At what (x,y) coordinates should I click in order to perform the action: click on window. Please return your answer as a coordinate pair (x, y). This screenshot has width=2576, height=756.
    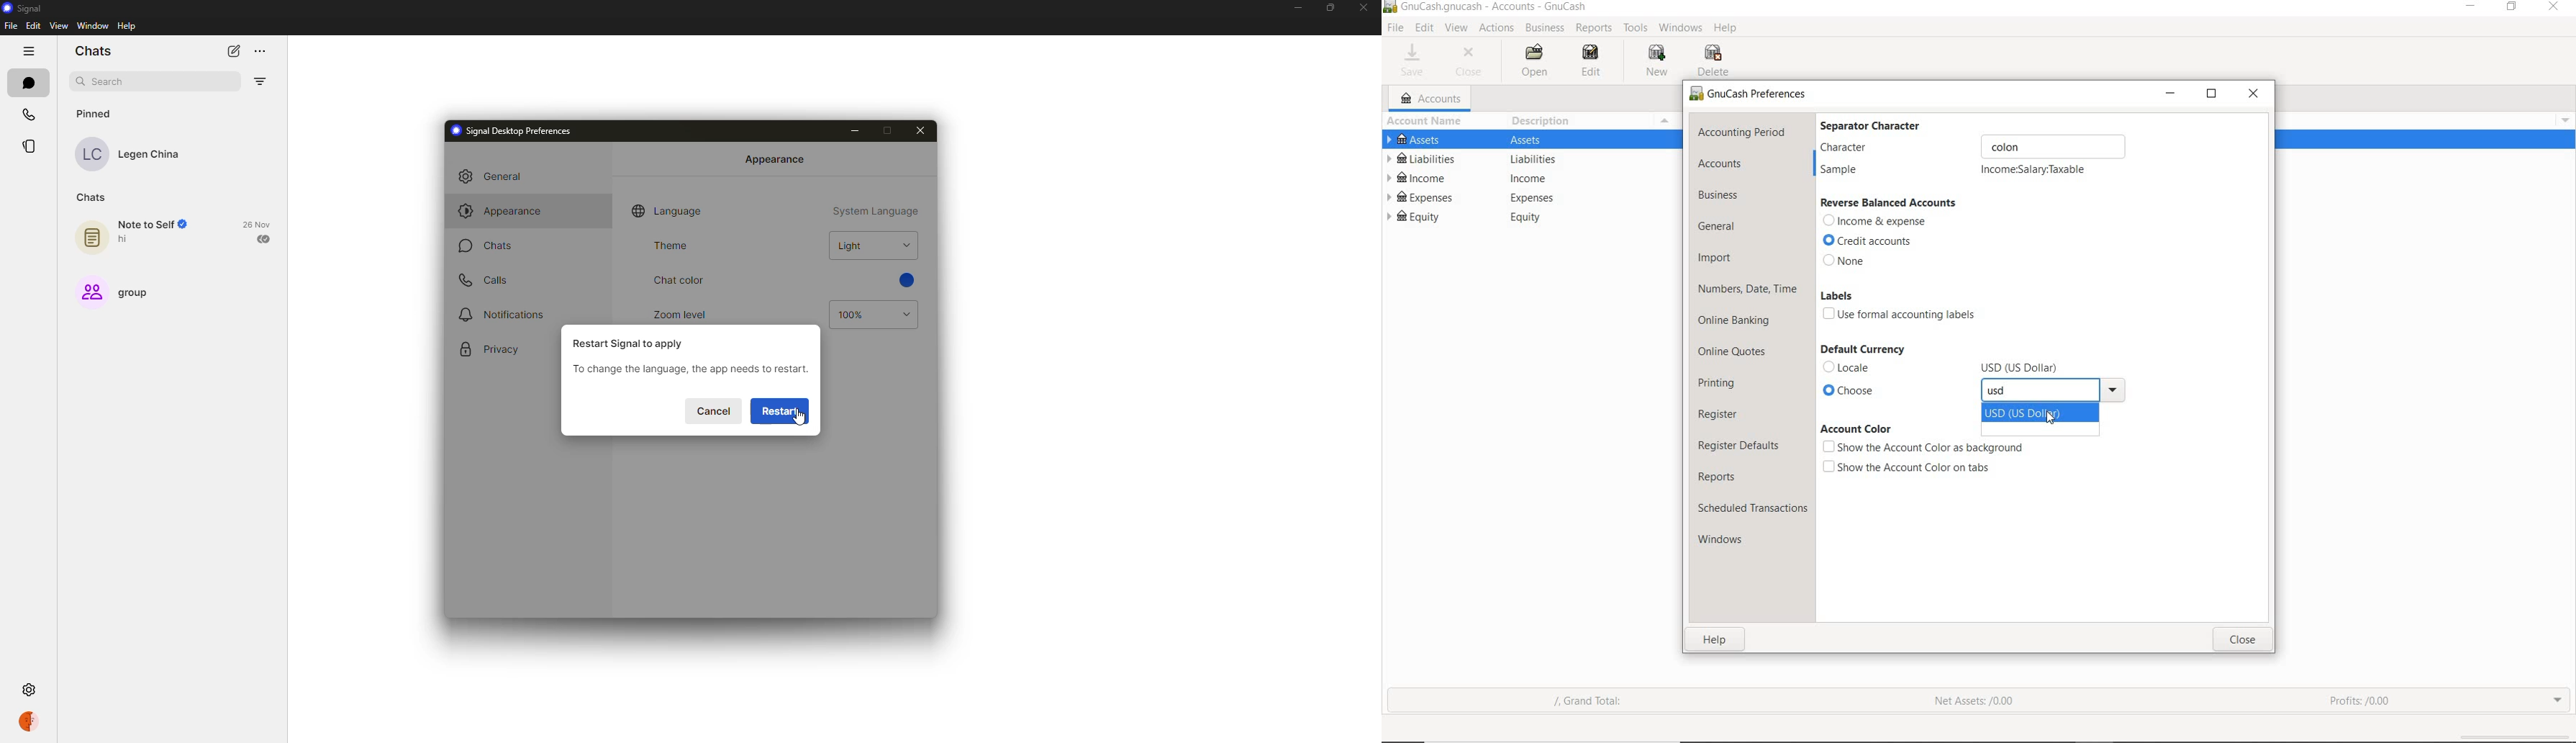
    Looking at the image, I should click on (92, 27).